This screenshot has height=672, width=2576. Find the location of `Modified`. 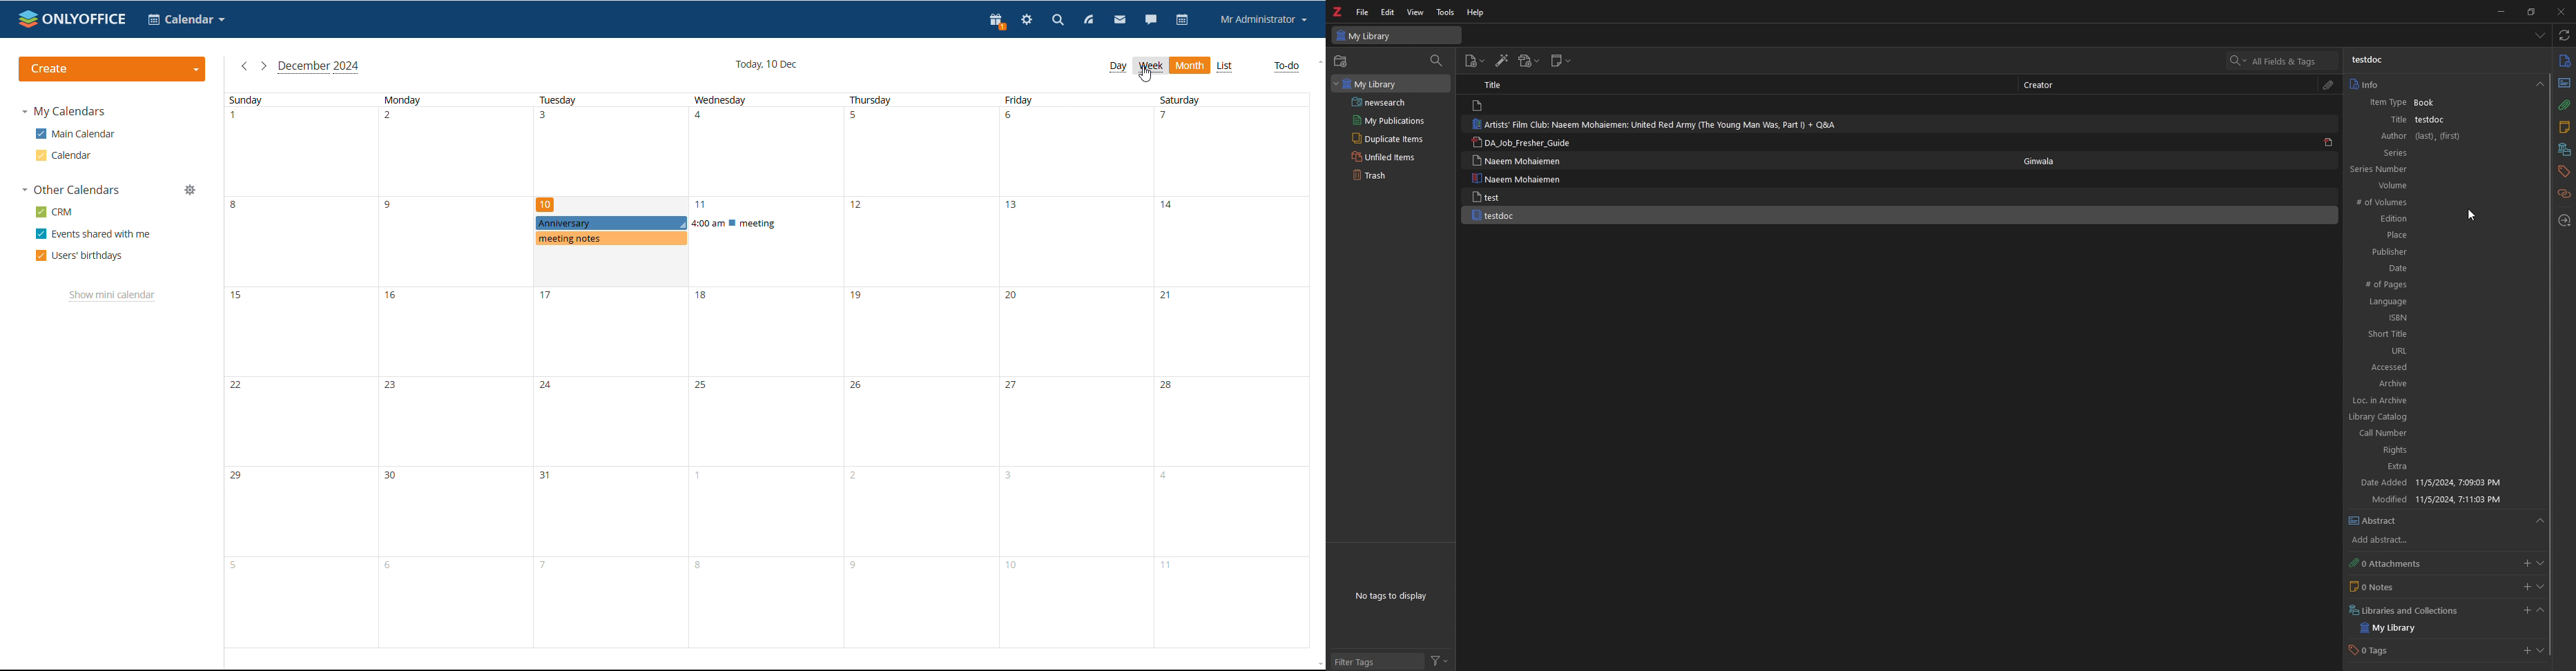

Modified is located at coordinates (2388, 500).